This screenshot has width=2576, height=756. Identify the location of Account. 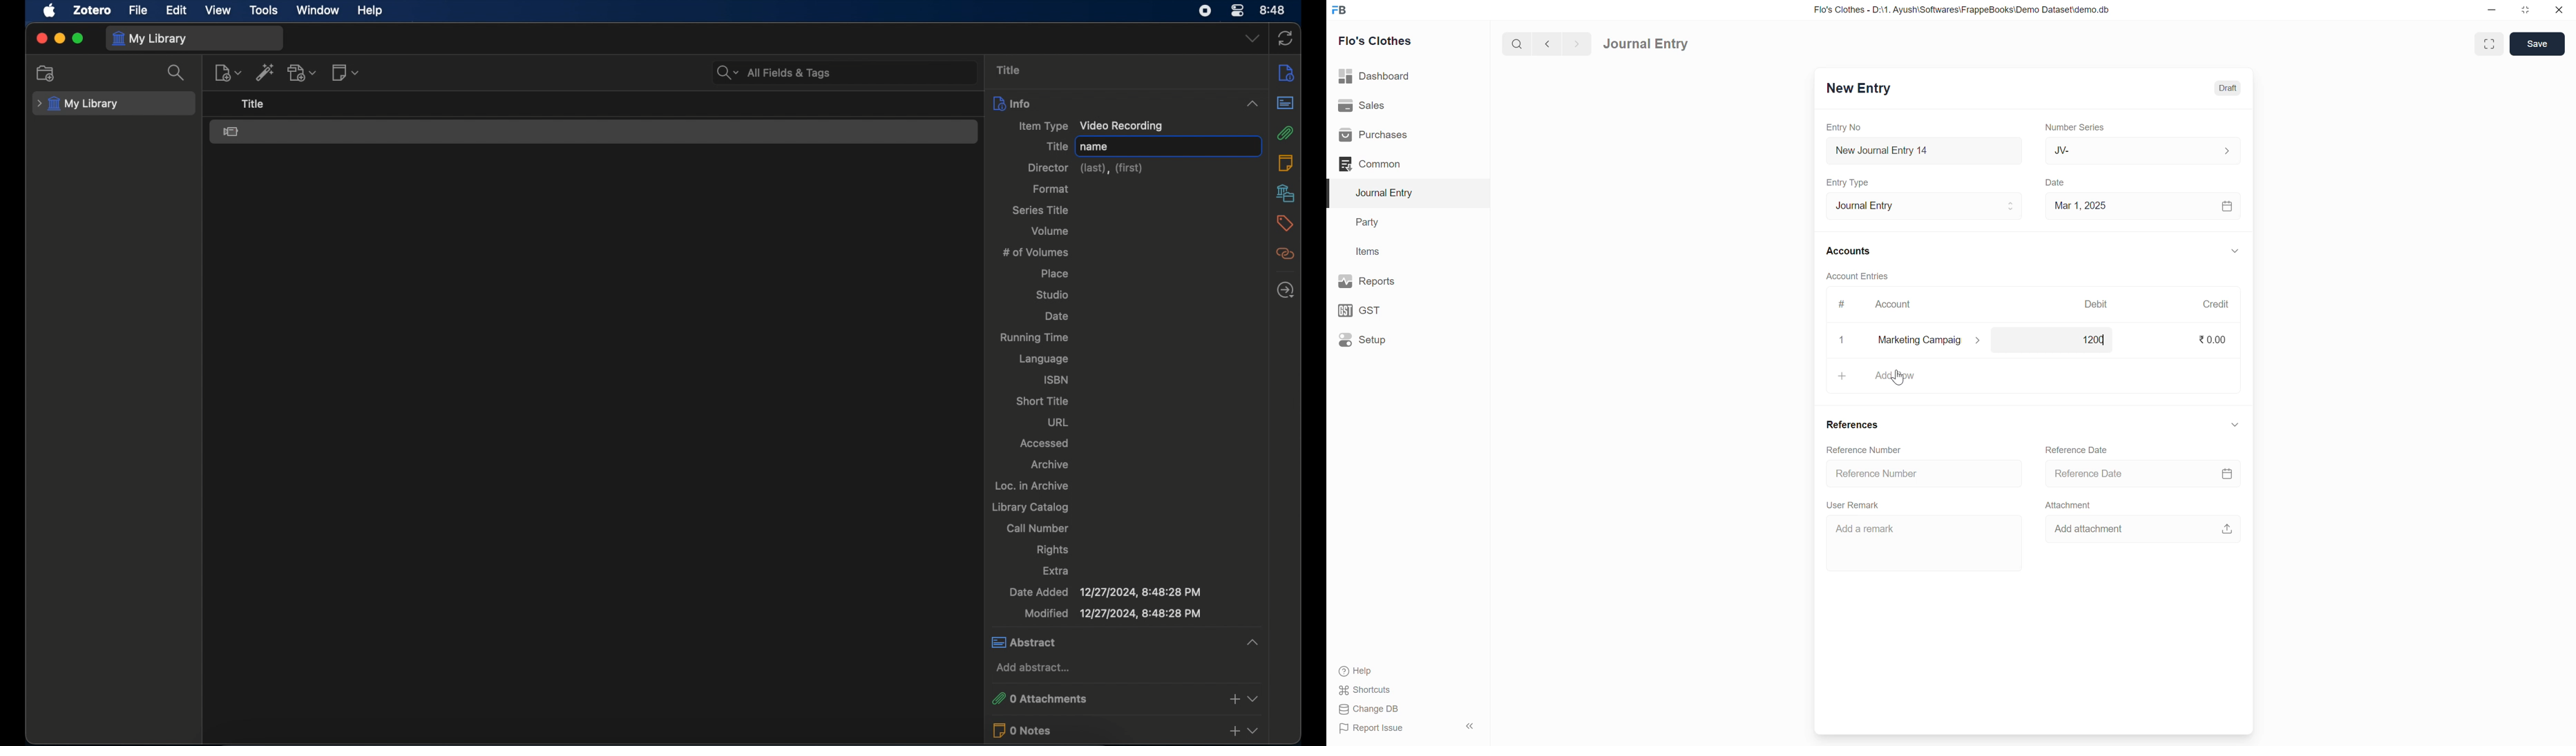
(1895, 304).